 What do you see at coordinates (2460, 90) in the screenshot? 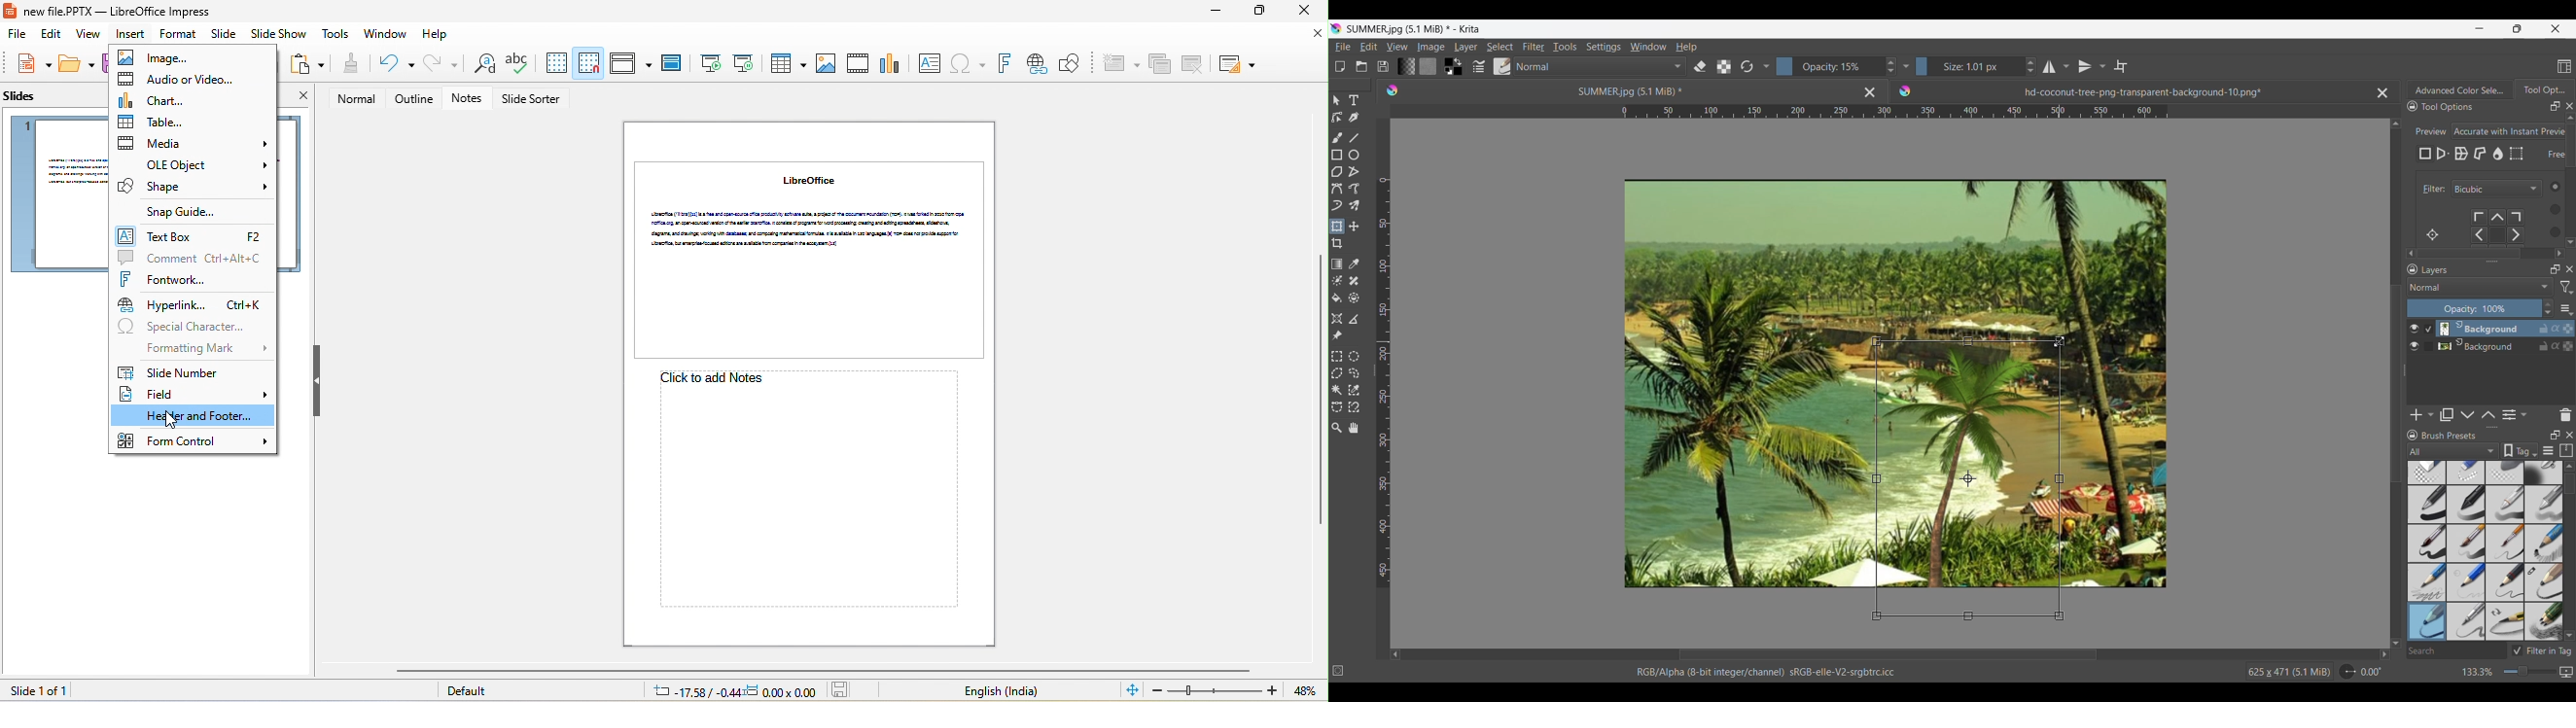
I see `Advanced color selector panel` at bounding box center [2460, 90].